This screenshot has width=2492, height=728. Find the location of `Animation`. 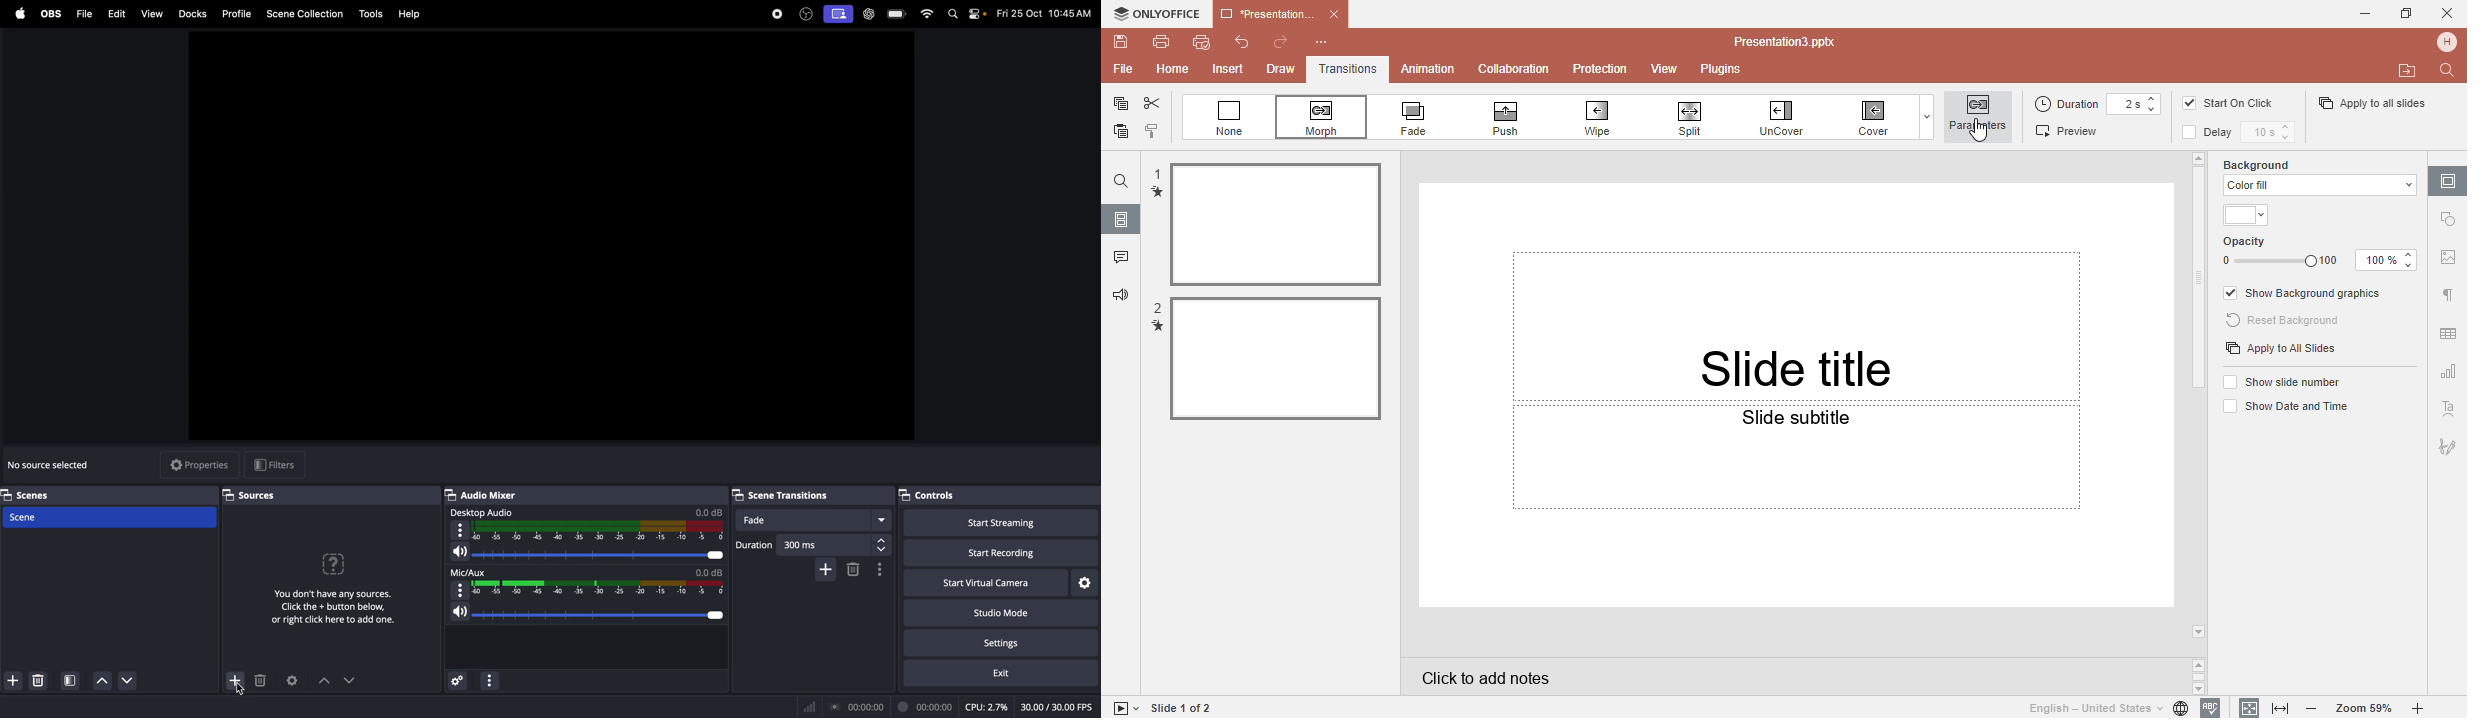

Animation is located at coordinates (1427, 68).